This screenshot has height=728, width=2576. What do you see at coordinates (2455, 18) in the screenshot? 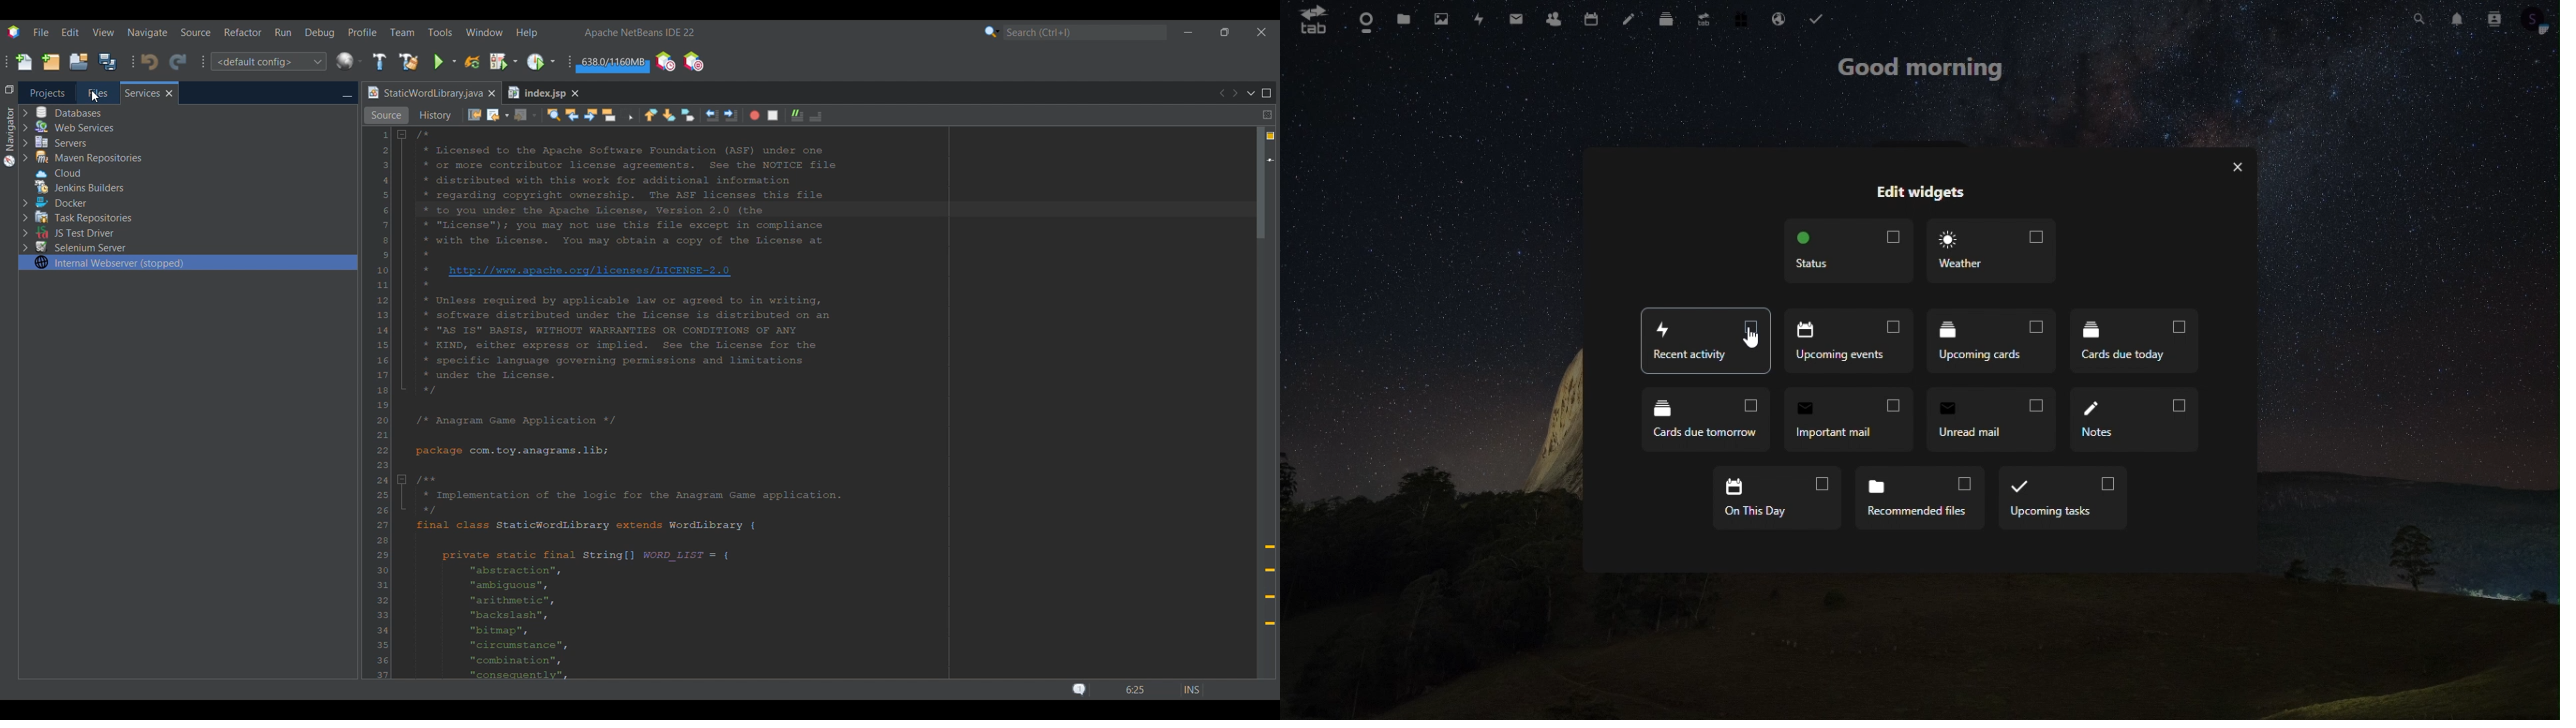
I see `notification` at bounding box center [2455, 18].